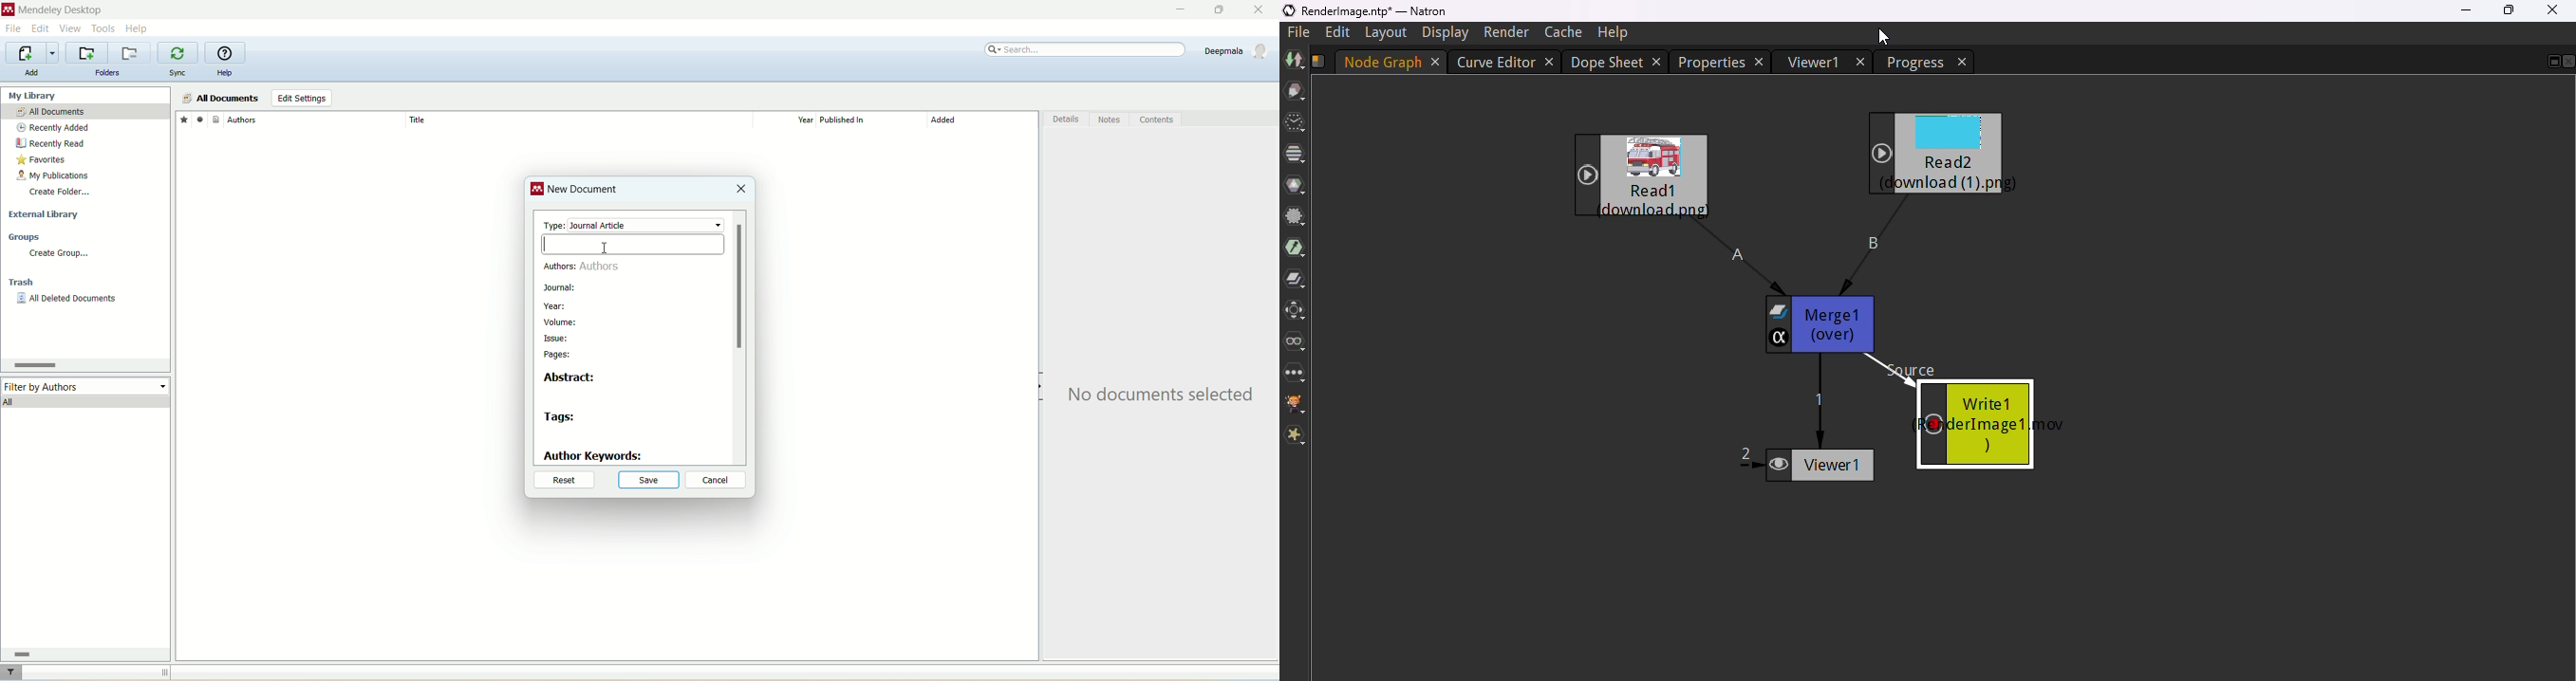 The width and height of the screenshot is (2576, 700). I want to click on groups, so click(25, 238).